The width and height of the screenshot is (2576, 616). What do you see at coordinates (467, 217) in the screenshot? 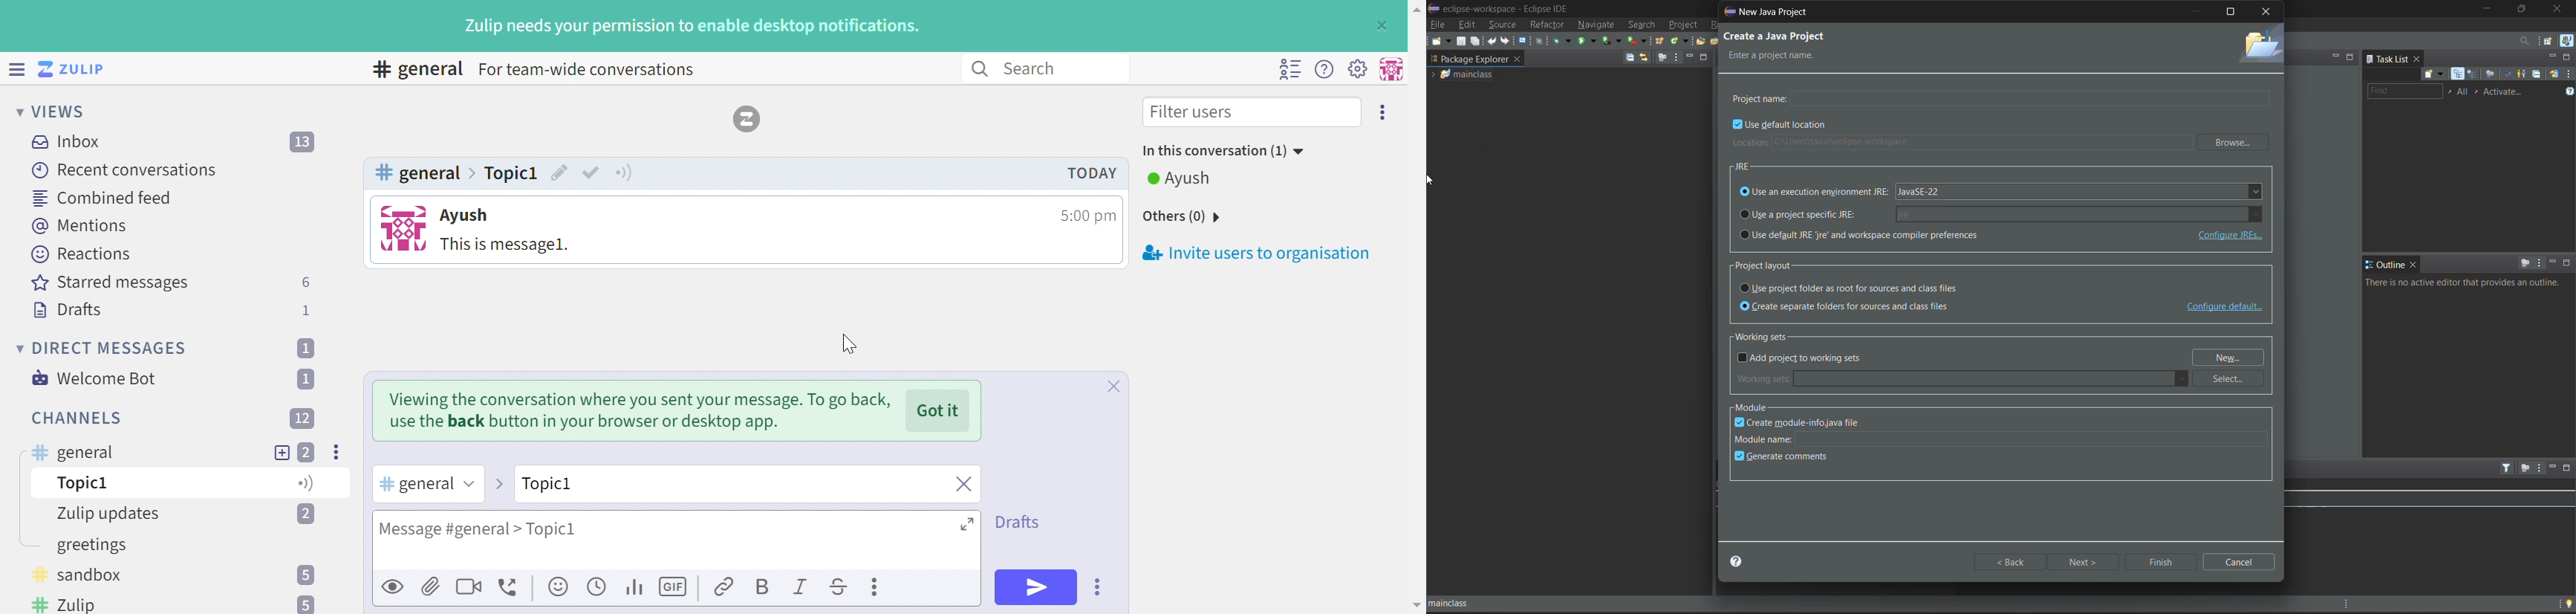
I see `Ayush` at bounding box center [467, 217].